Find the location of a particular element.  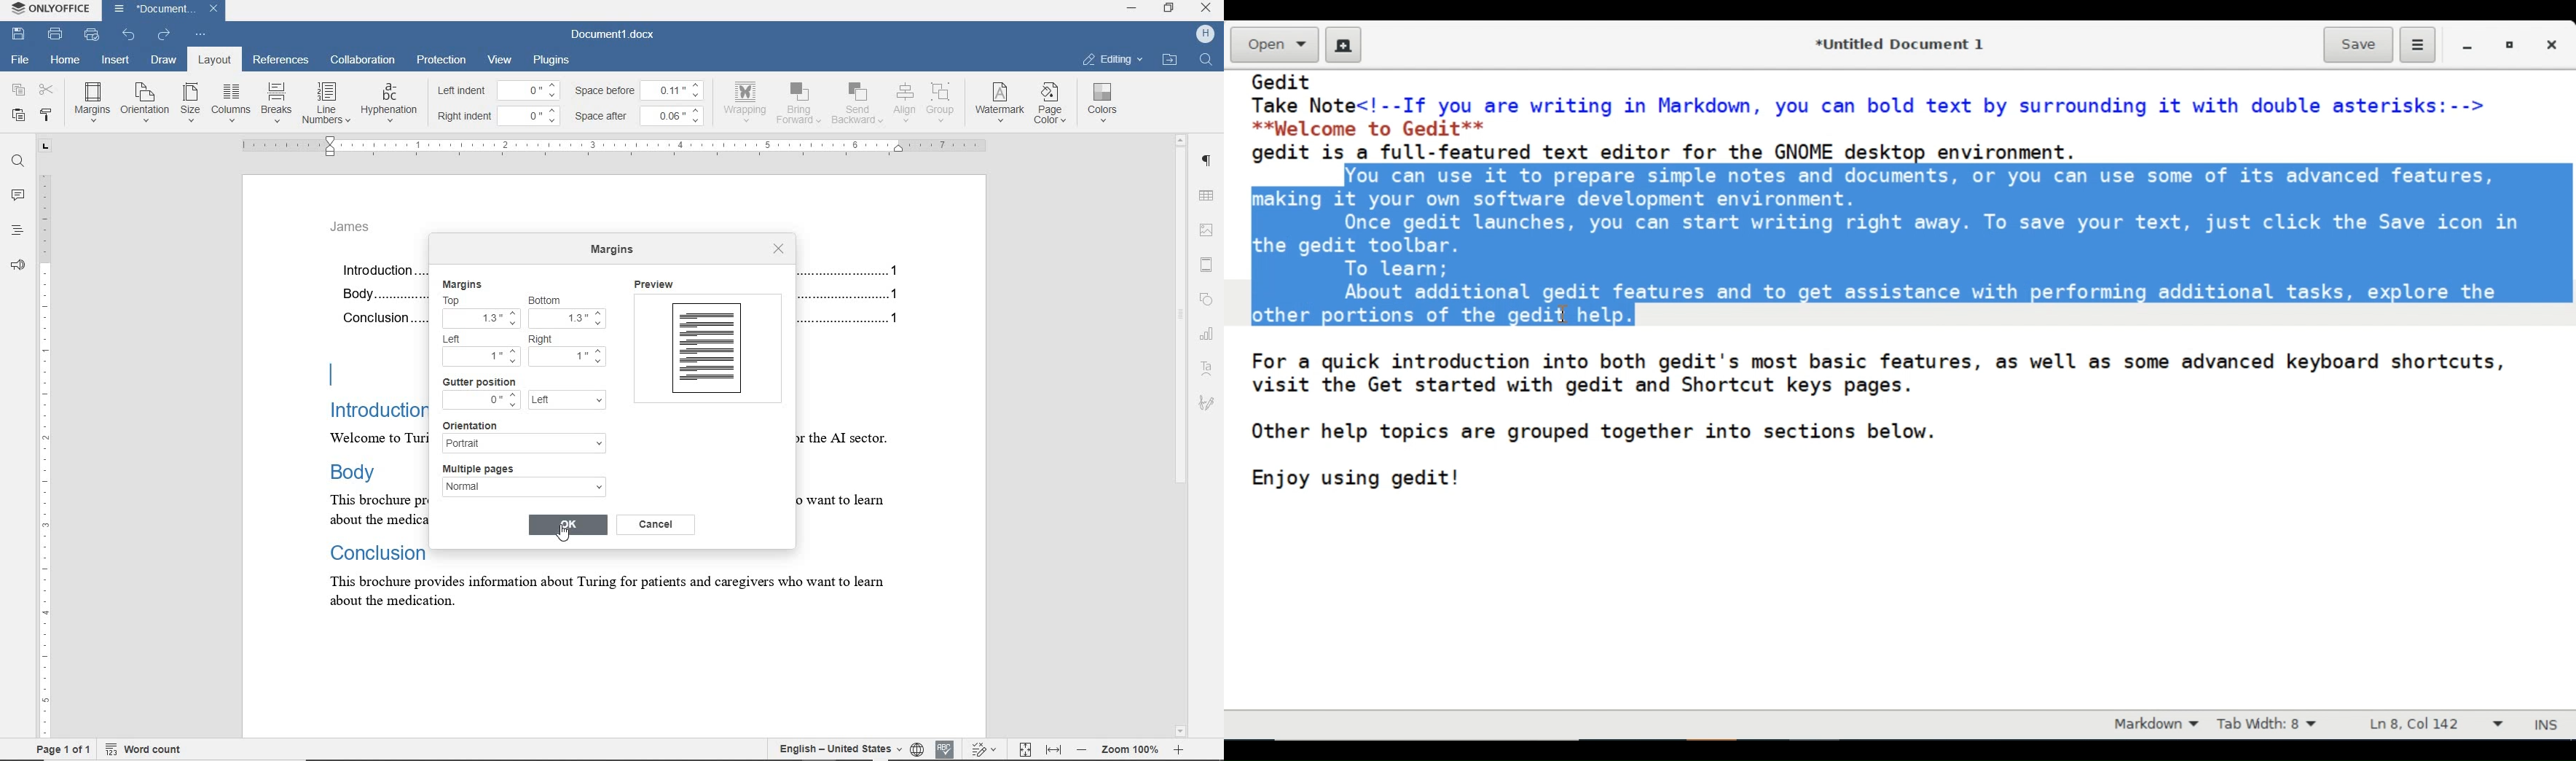

size is located at coordinates (190, 104).